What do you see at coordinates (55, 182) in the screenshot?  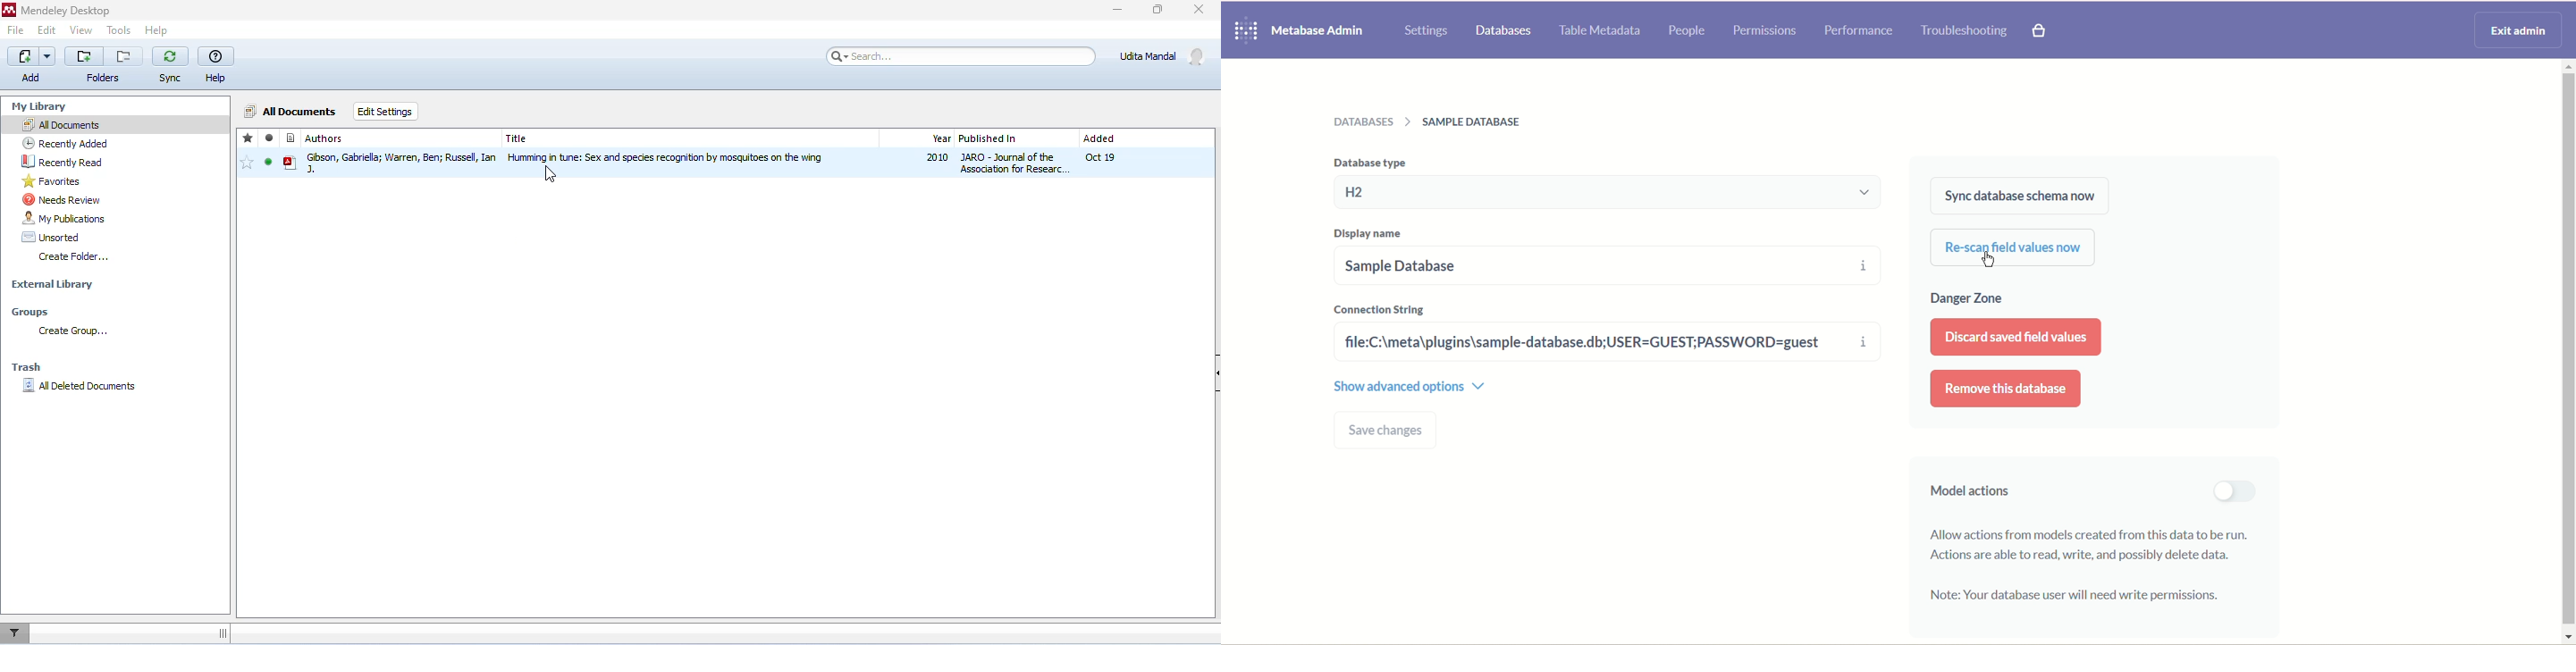 I see `favorites` at bounding box center [55, 182].